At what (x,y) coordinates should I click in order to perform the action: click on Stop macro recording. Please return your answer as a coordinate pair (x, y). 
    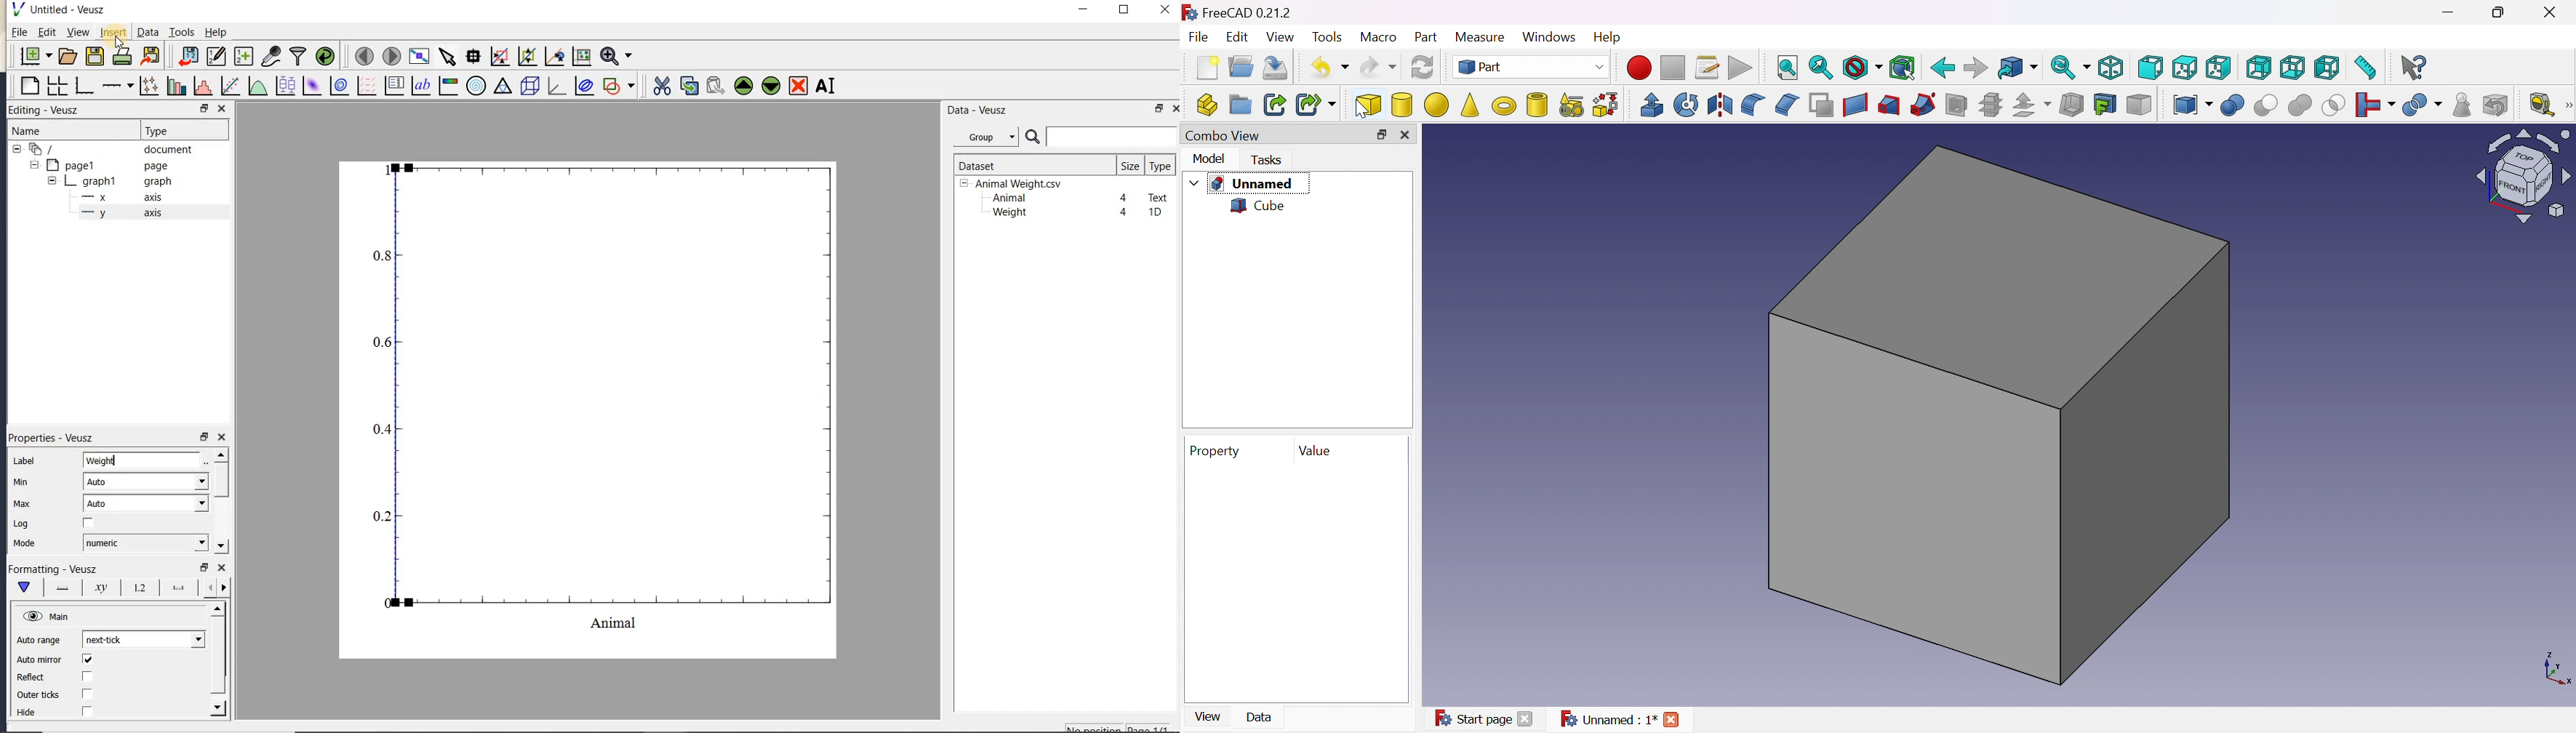
    Looking at the image, I should click on (1672, 67).